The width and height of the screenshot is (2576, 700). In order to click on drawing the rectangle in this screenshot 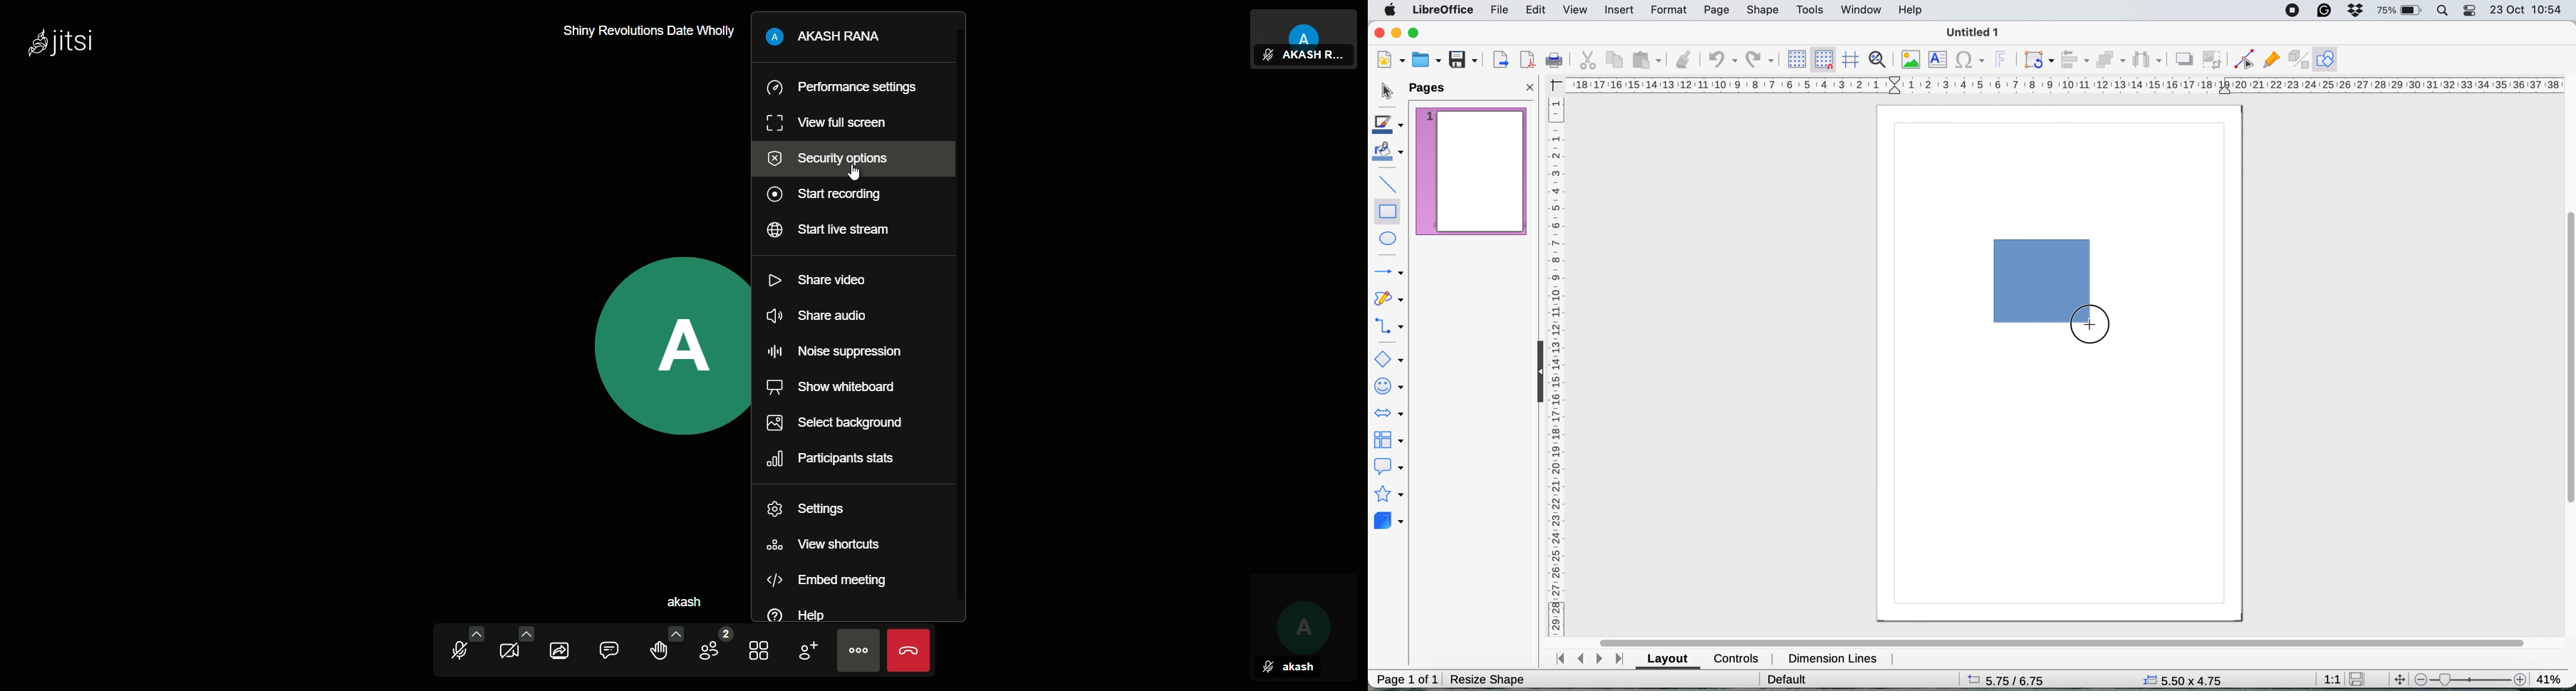, I will do `click(2045, 282)`.